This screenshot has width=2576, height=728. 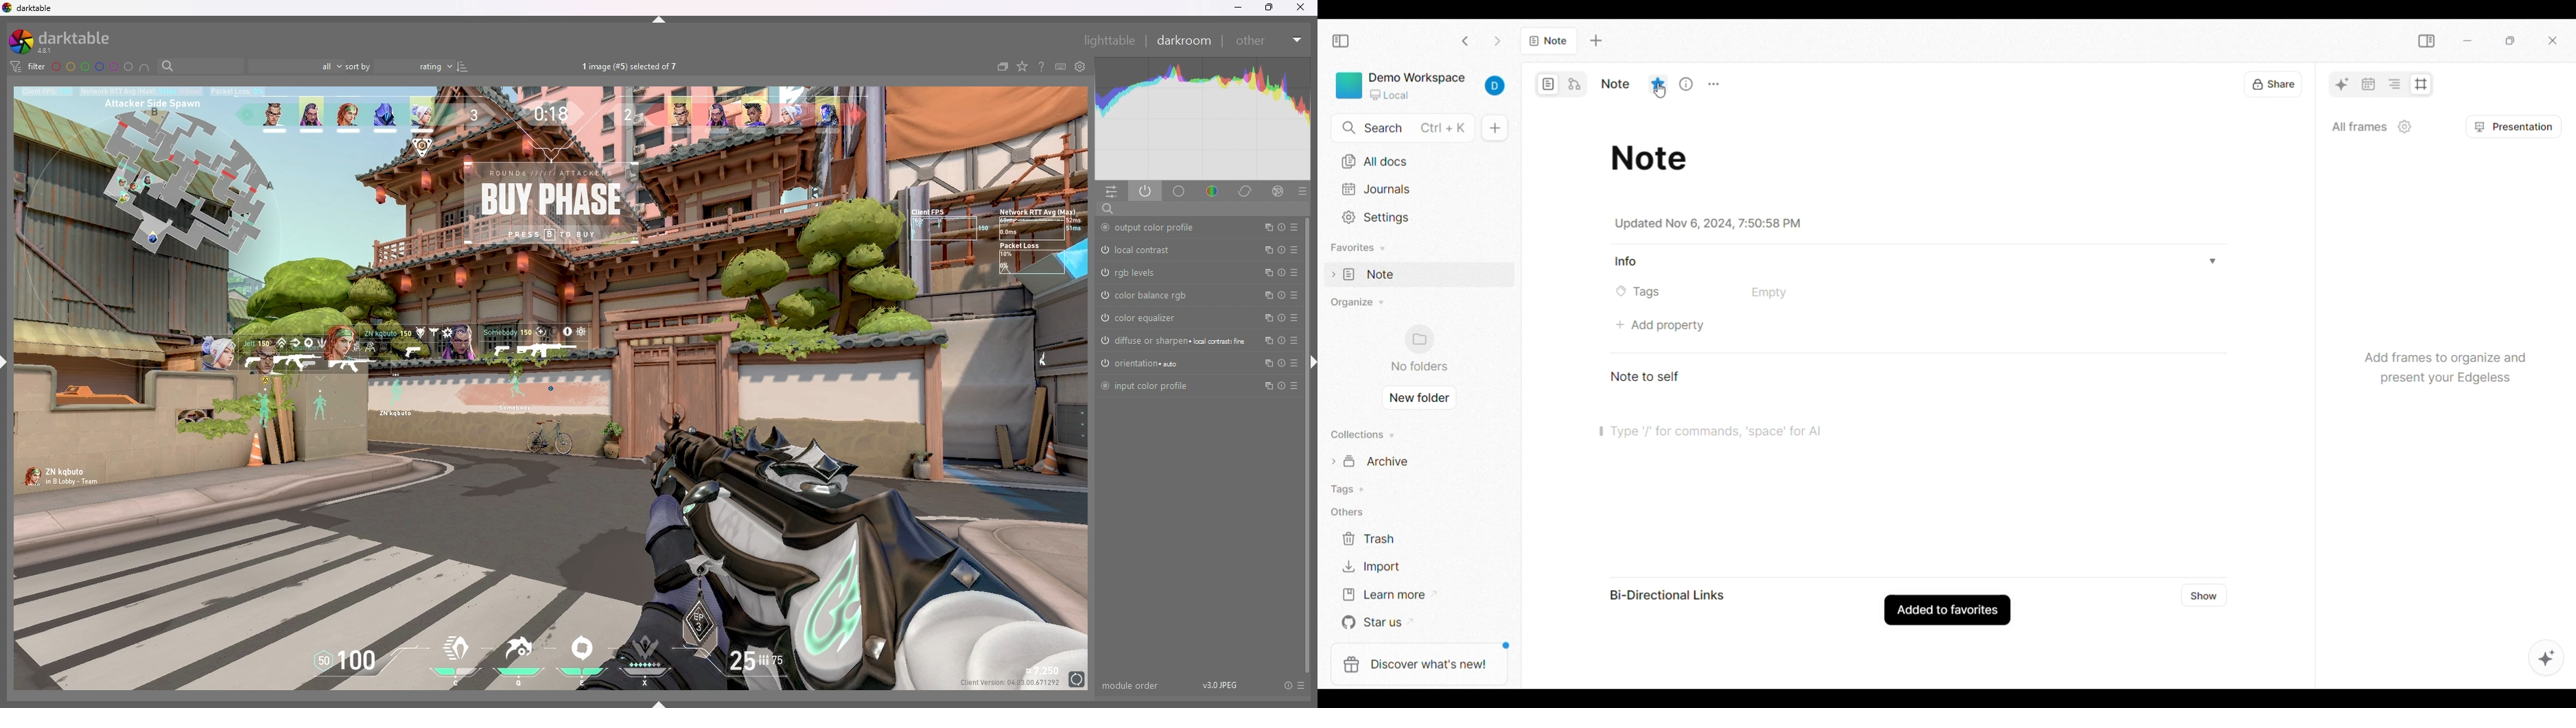 What do you see at coordinates (1041, 67) in the screenshot?
I see `online help` at bounding box center [1041, 67].